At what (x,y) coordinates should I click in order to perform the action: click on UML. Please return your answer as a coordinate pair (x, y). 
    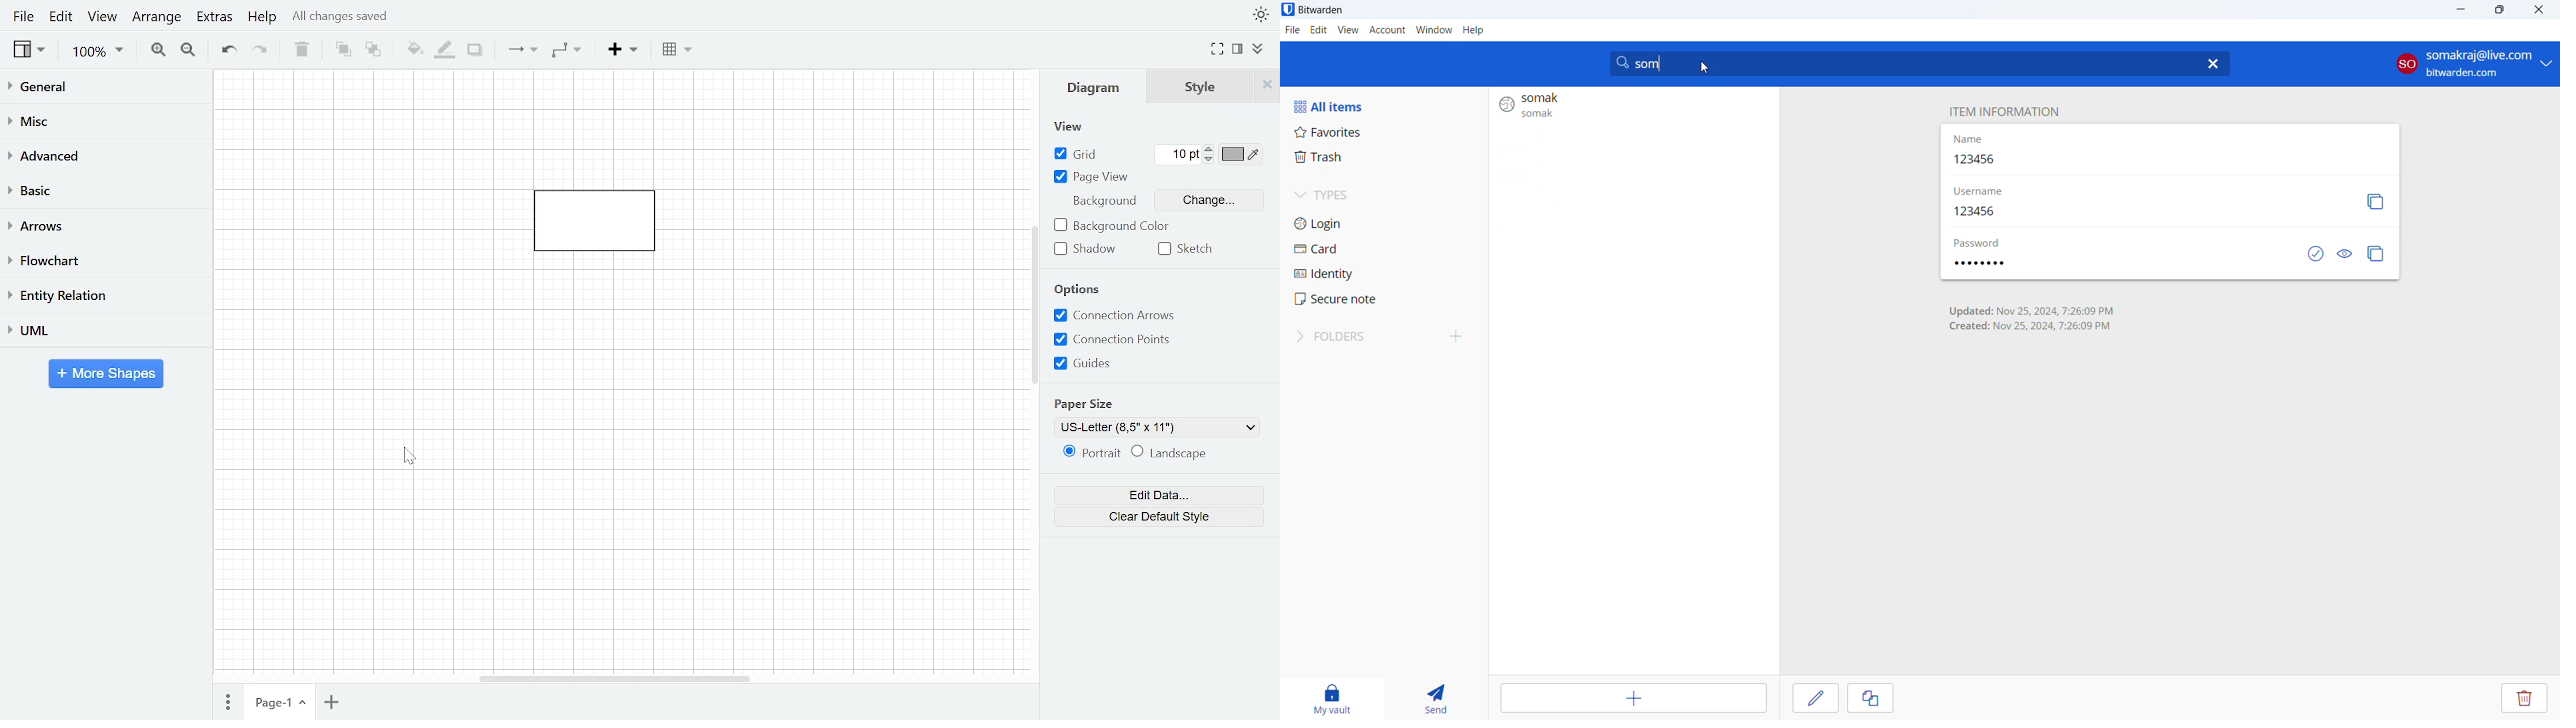
    Looking at the image, I should click on (106, 331).